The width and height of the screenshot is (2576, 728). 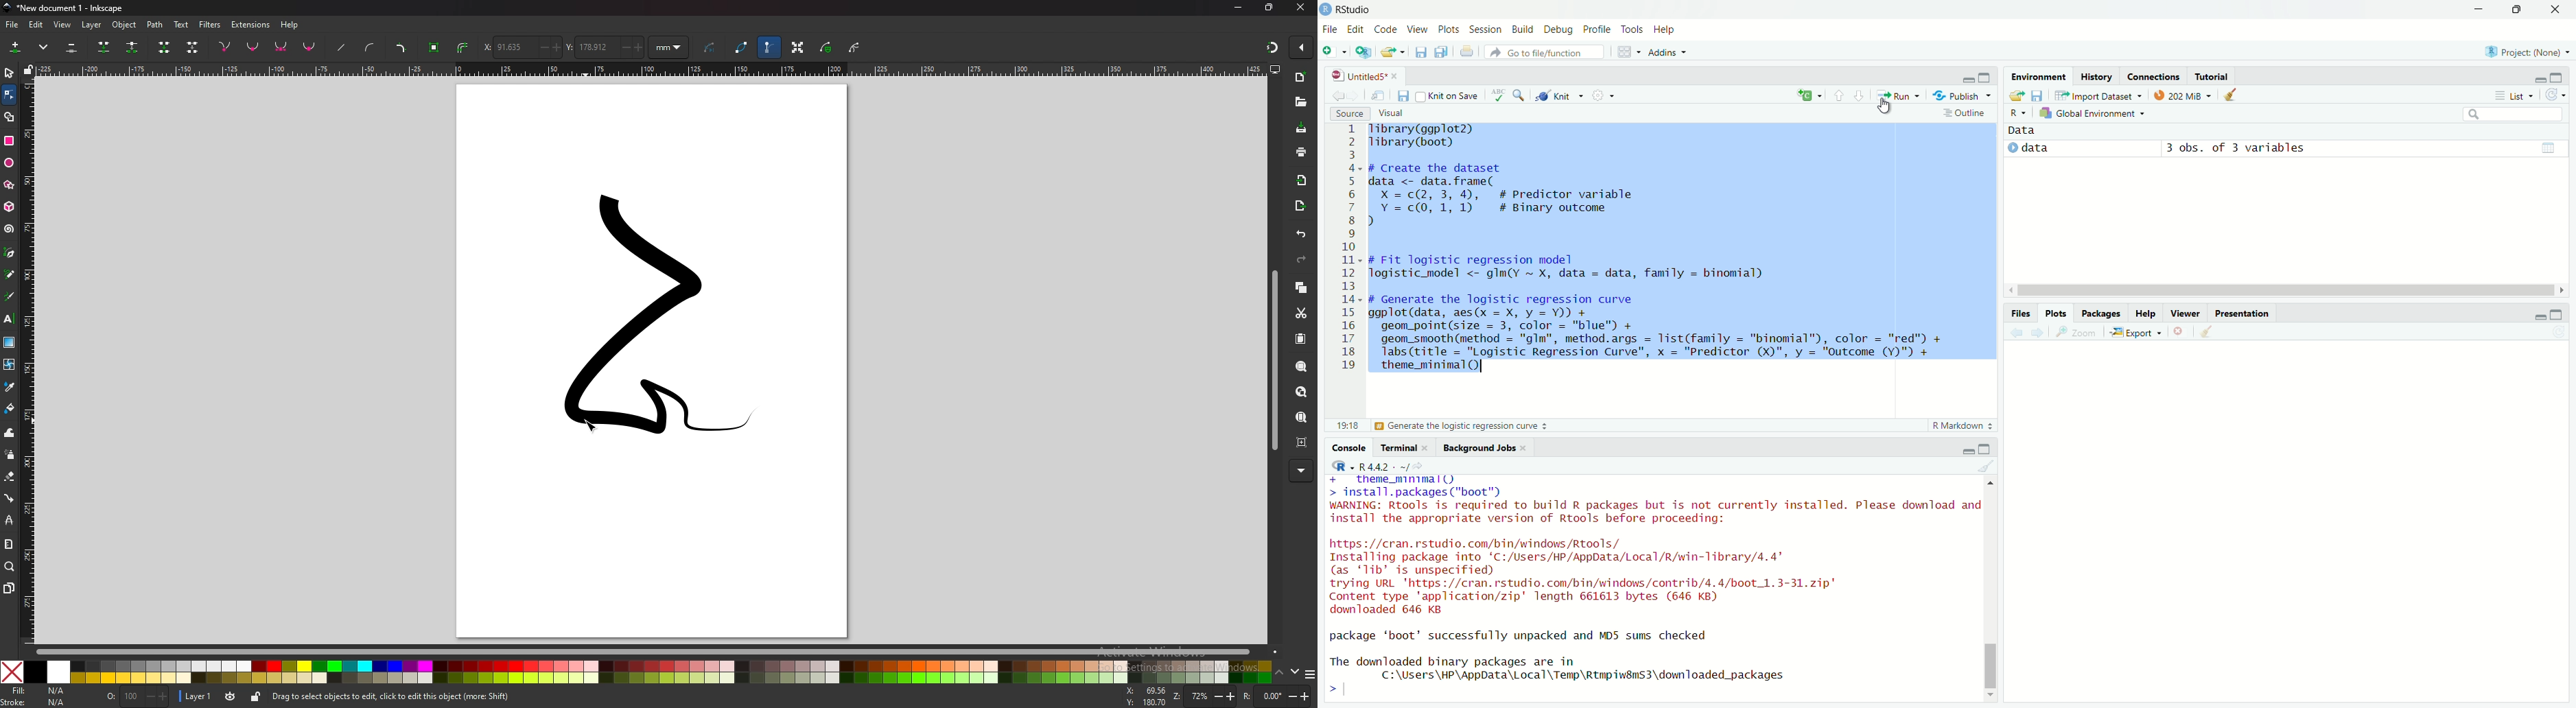 What do you see at coordinates (1468, 50) in the screenshot?
I see `Print the current file` at bounding box center [1468, 50].